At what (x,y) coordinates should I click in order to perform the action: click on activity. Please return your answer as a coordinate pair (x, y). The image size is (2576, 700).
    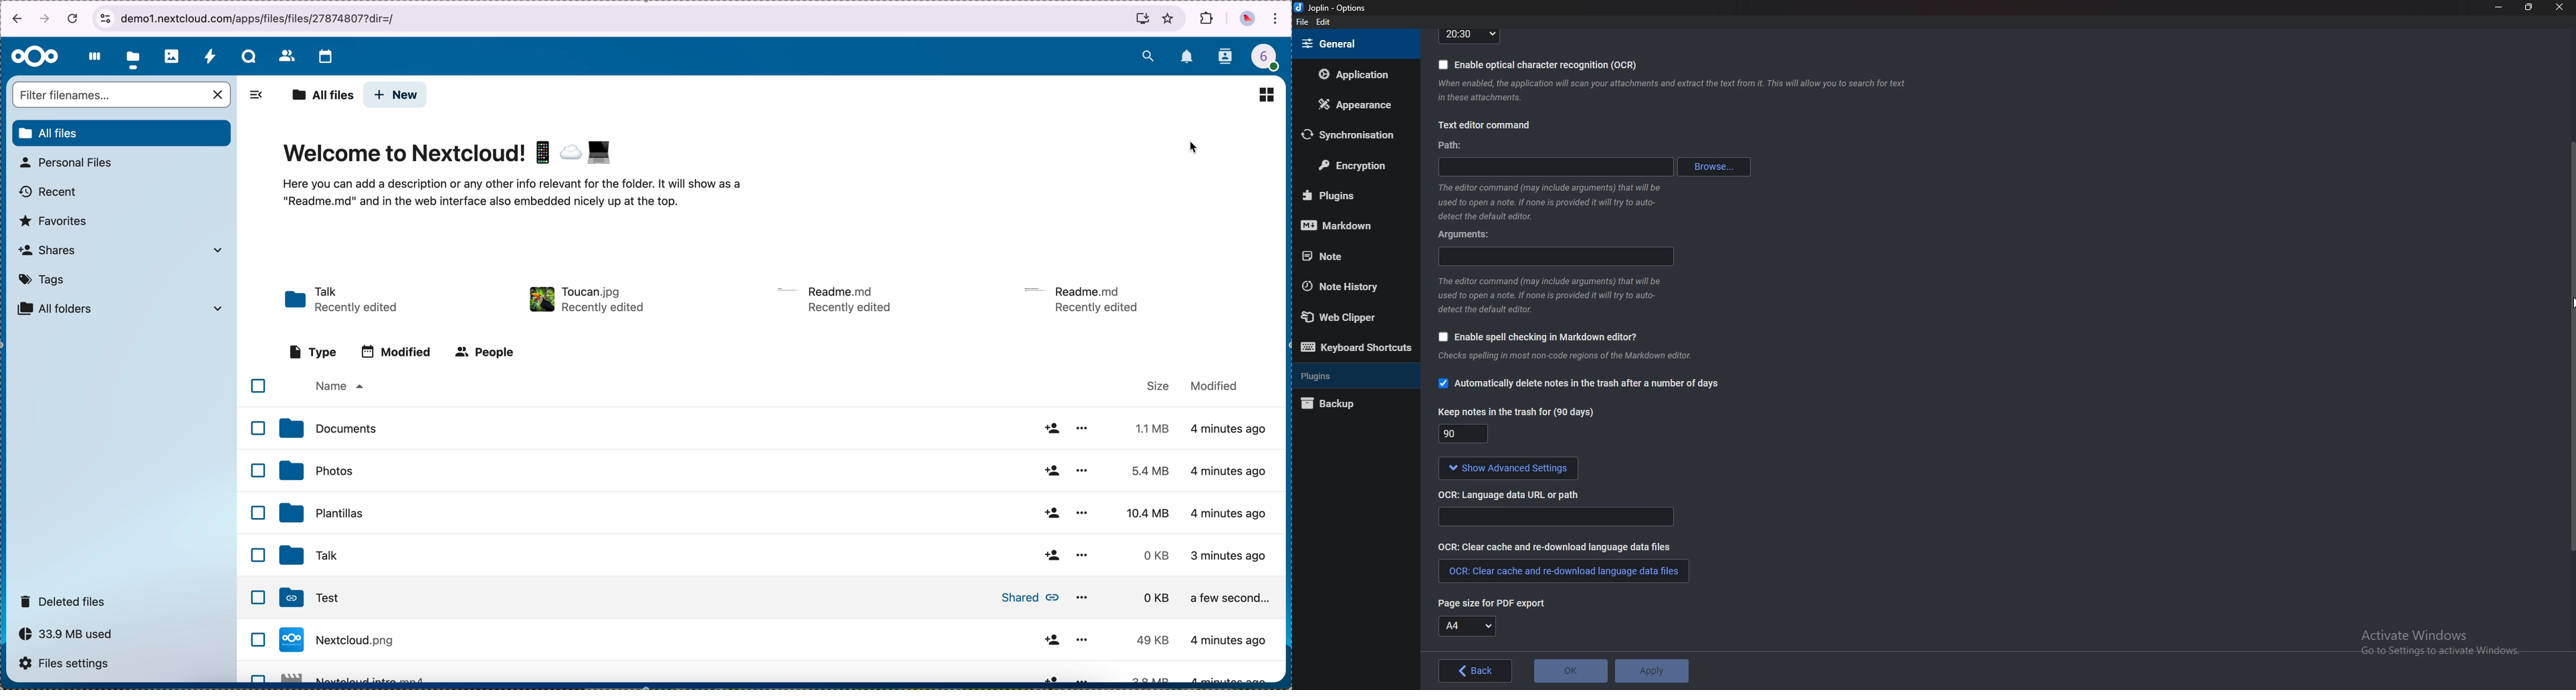
    Looking at the image, I should click on (210, 56).